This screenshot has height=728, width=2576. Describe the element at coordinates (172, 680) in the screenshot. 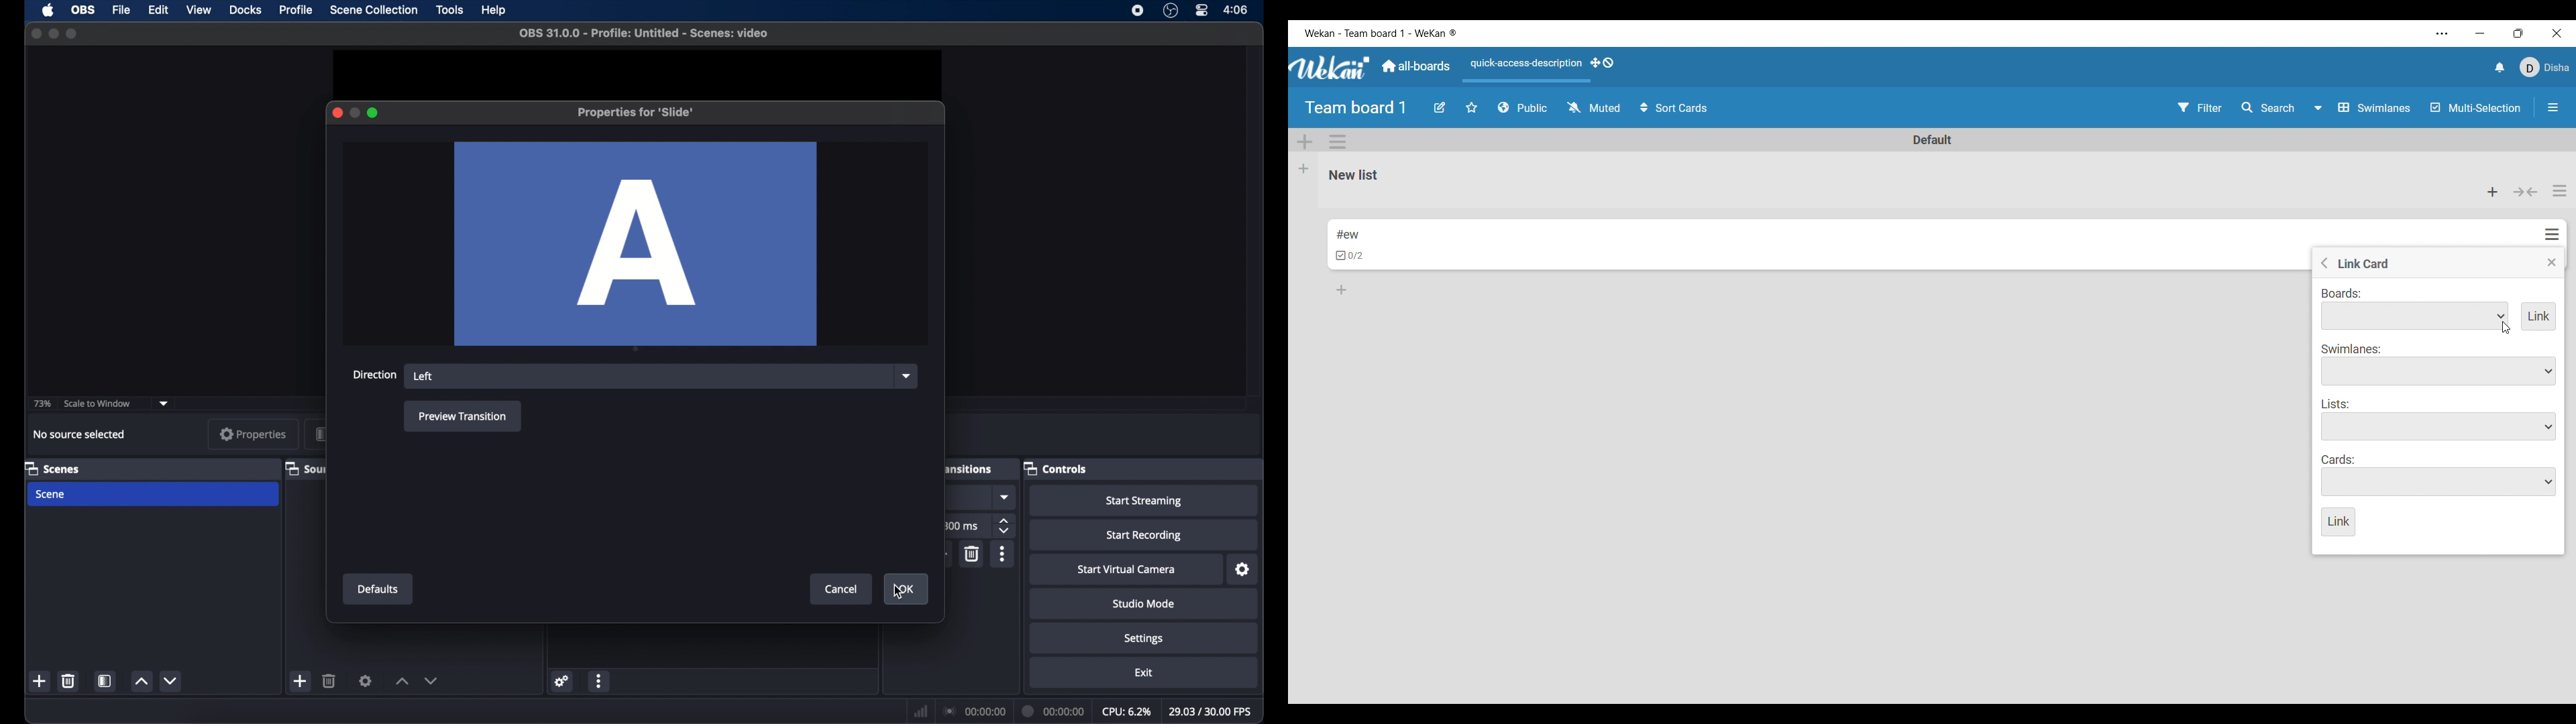

I see `decrement` at that location.